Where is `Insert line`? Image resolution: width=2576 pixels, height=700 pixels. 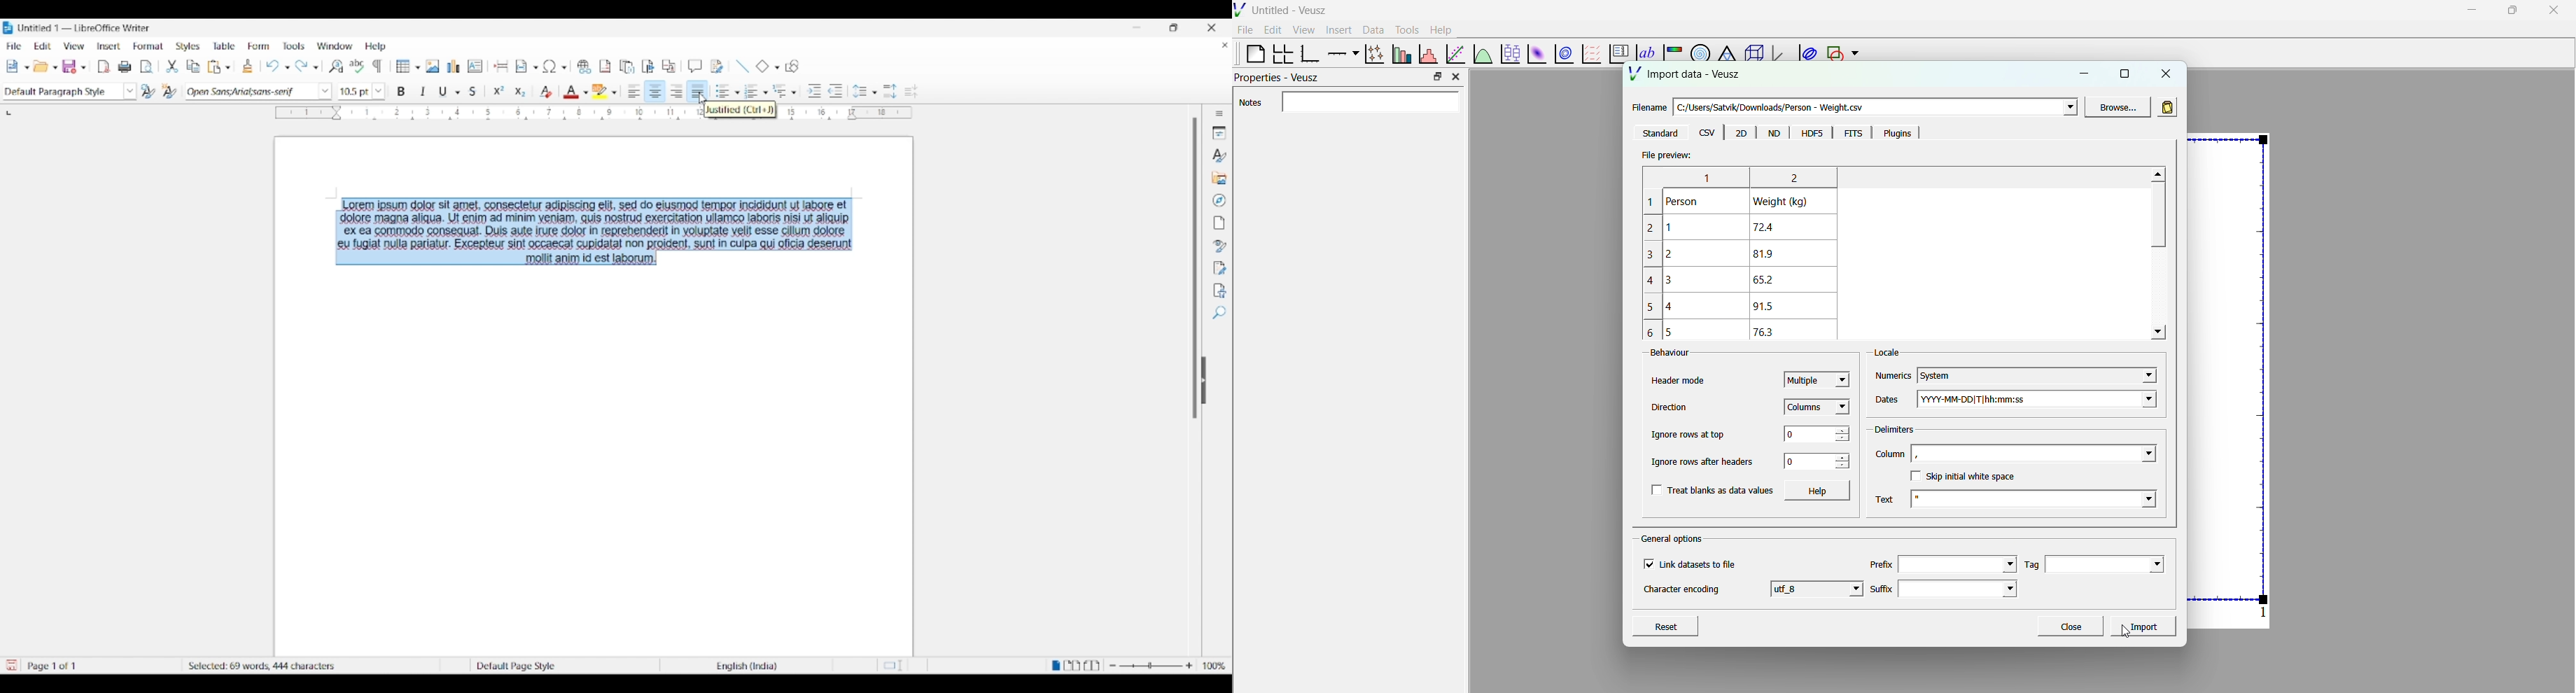 Insert line is located at coordinates (742, 67).